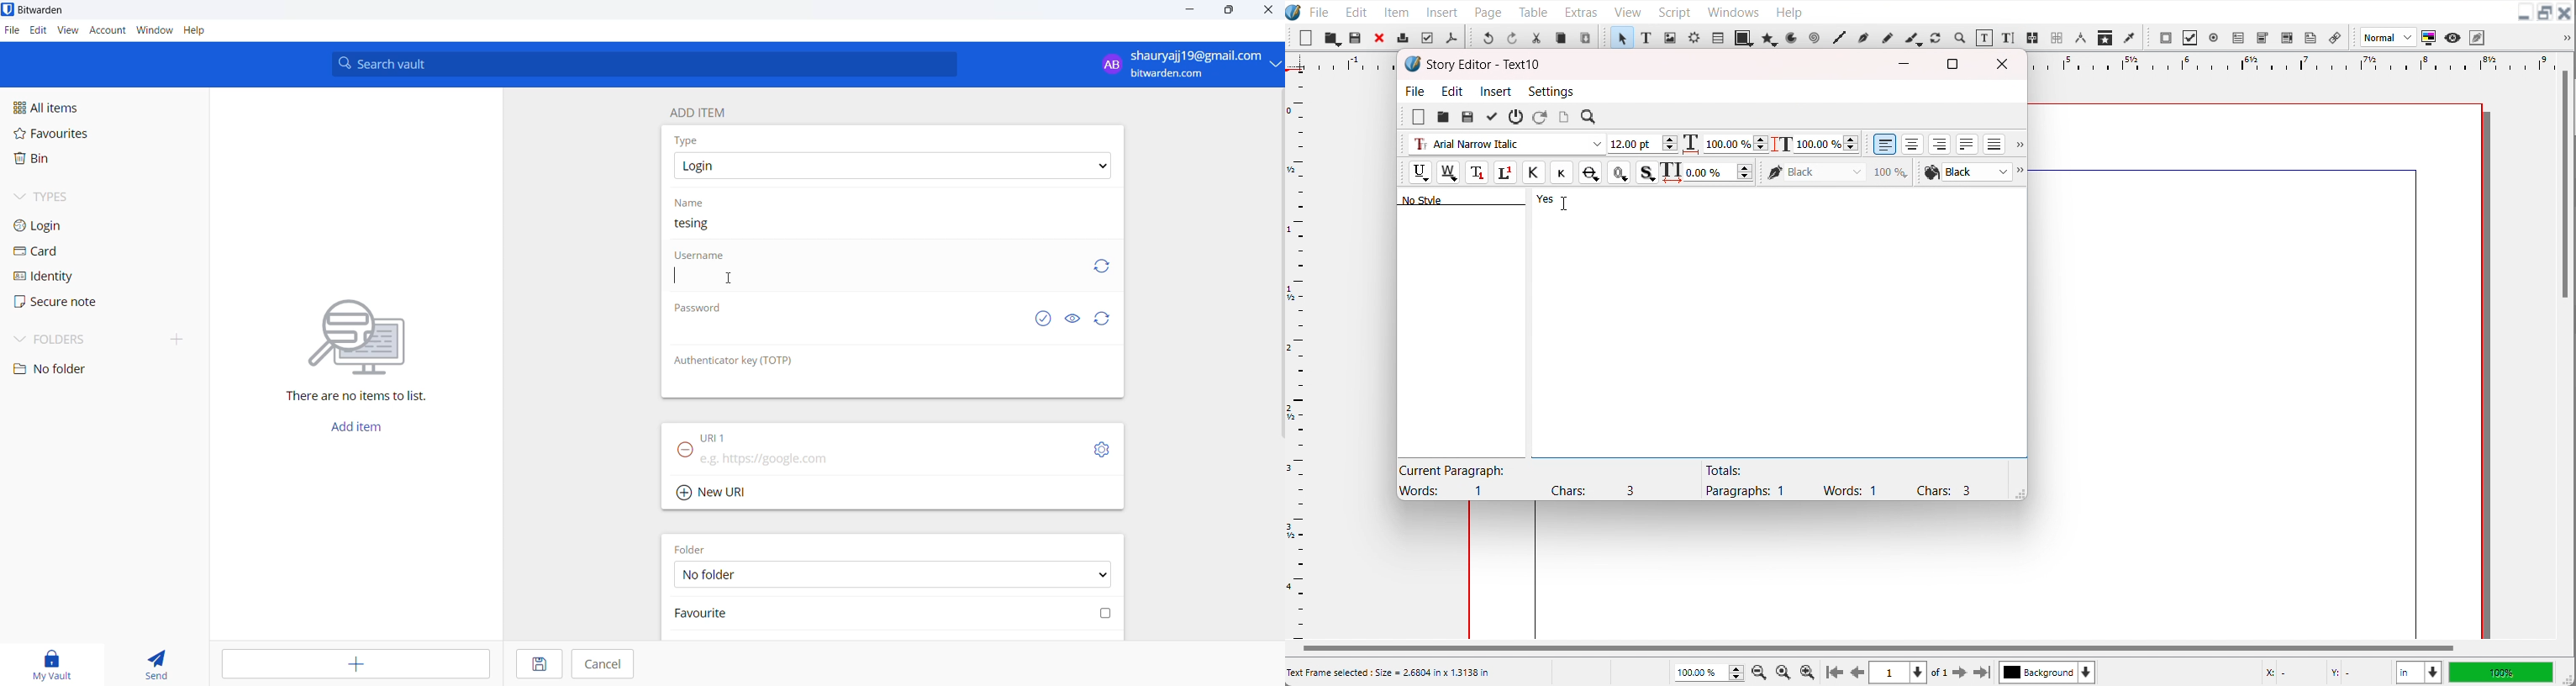 Image resolution: width=2576 pixels, height=700 pixels. What do you see at coordinates (1306, 38) in the screenshot?
I see `New` at bounding box center [1306, 38].